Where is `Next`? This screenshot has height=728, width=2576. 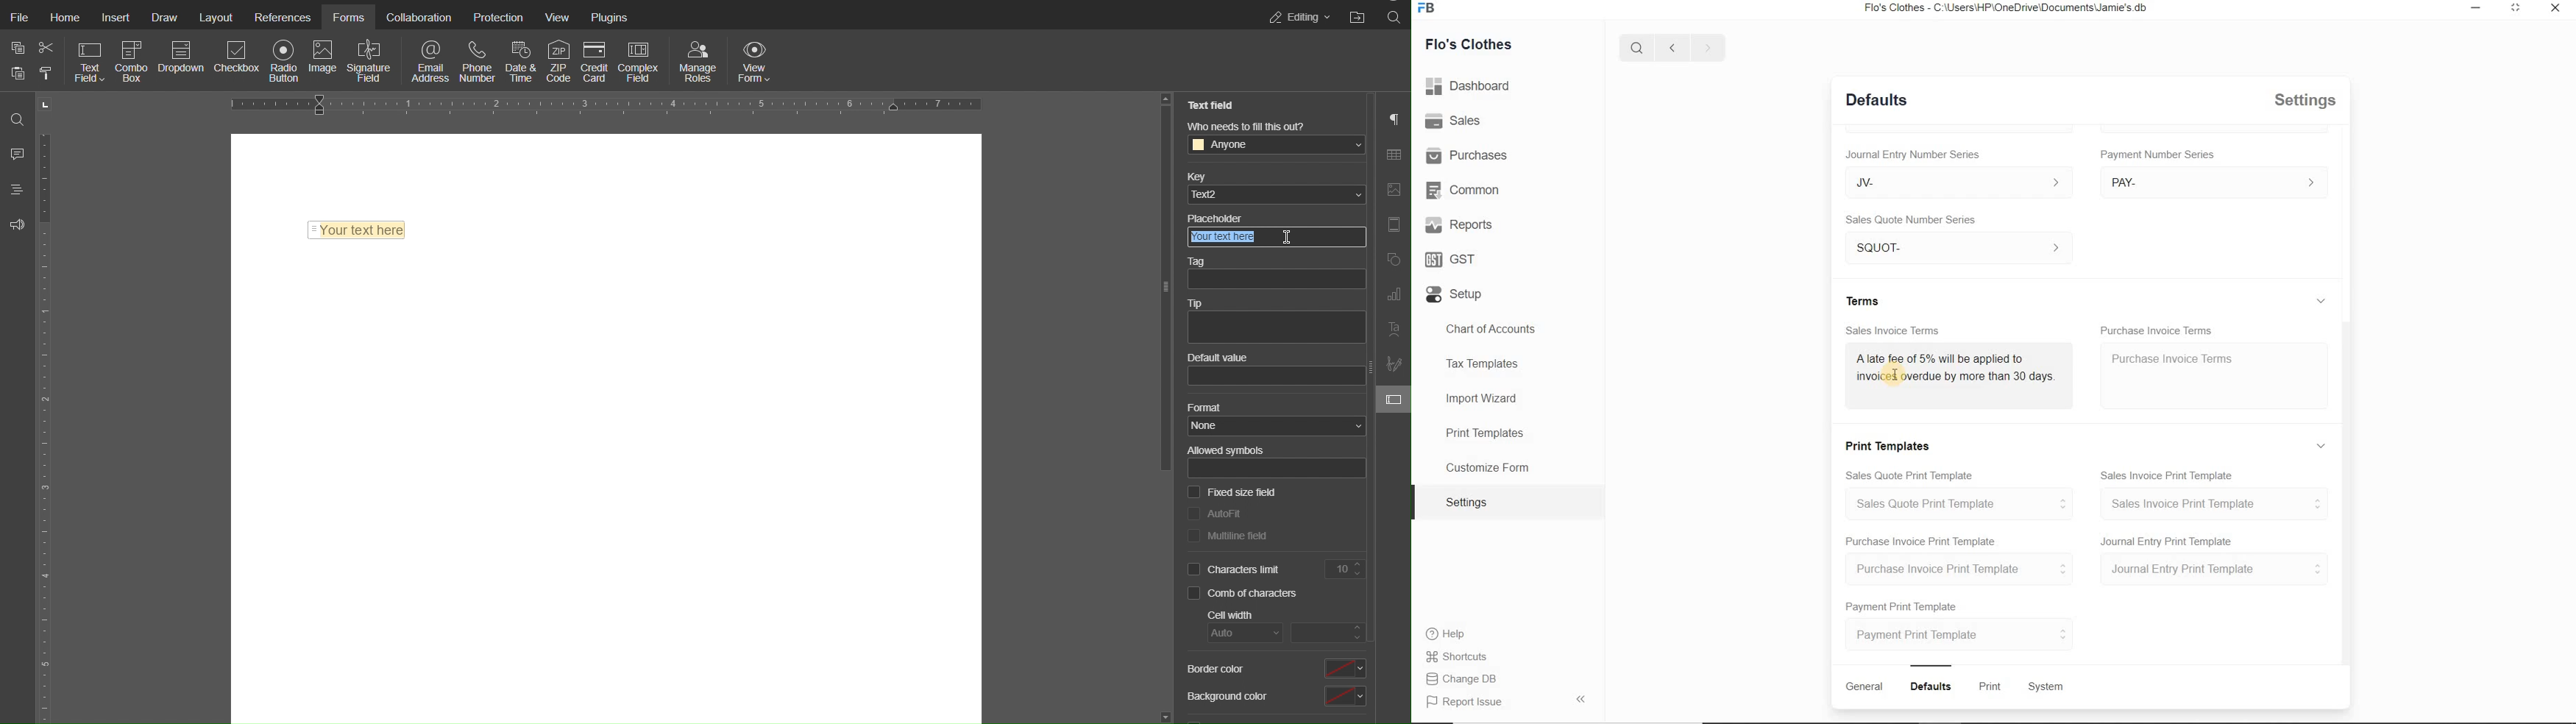 Next is located at coordinates (1707, 47).